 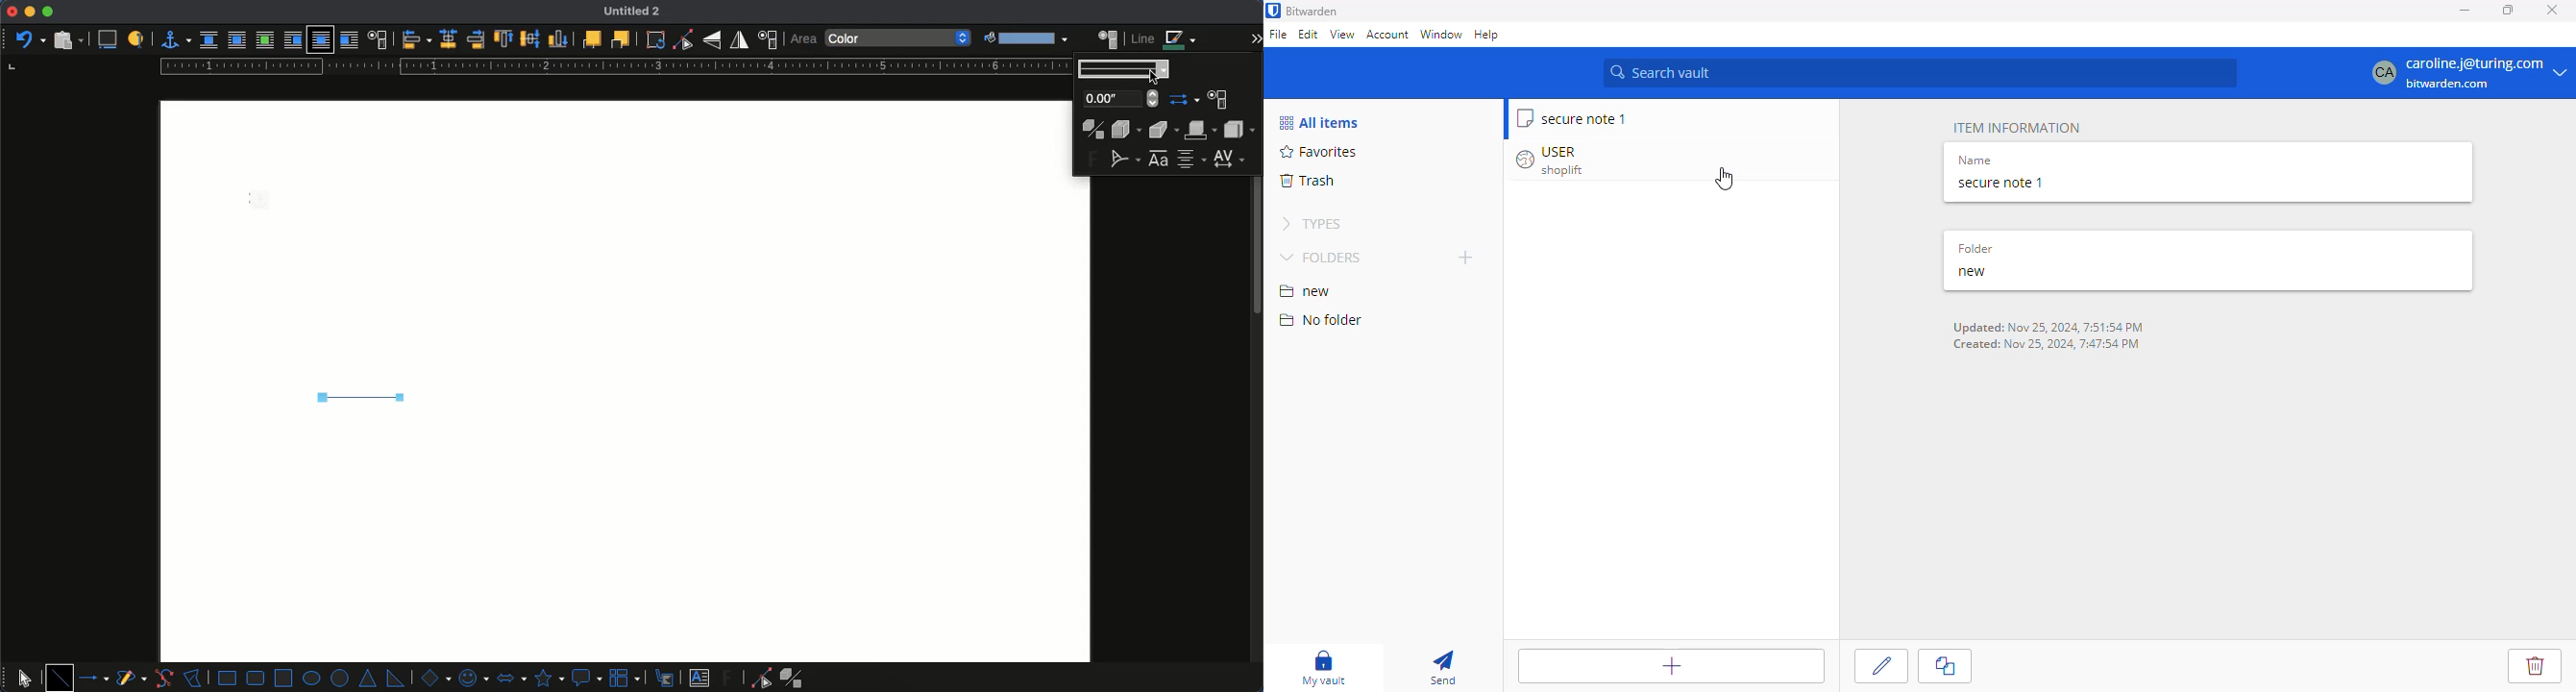 I want to click on file, so click(x=1278, y=34).